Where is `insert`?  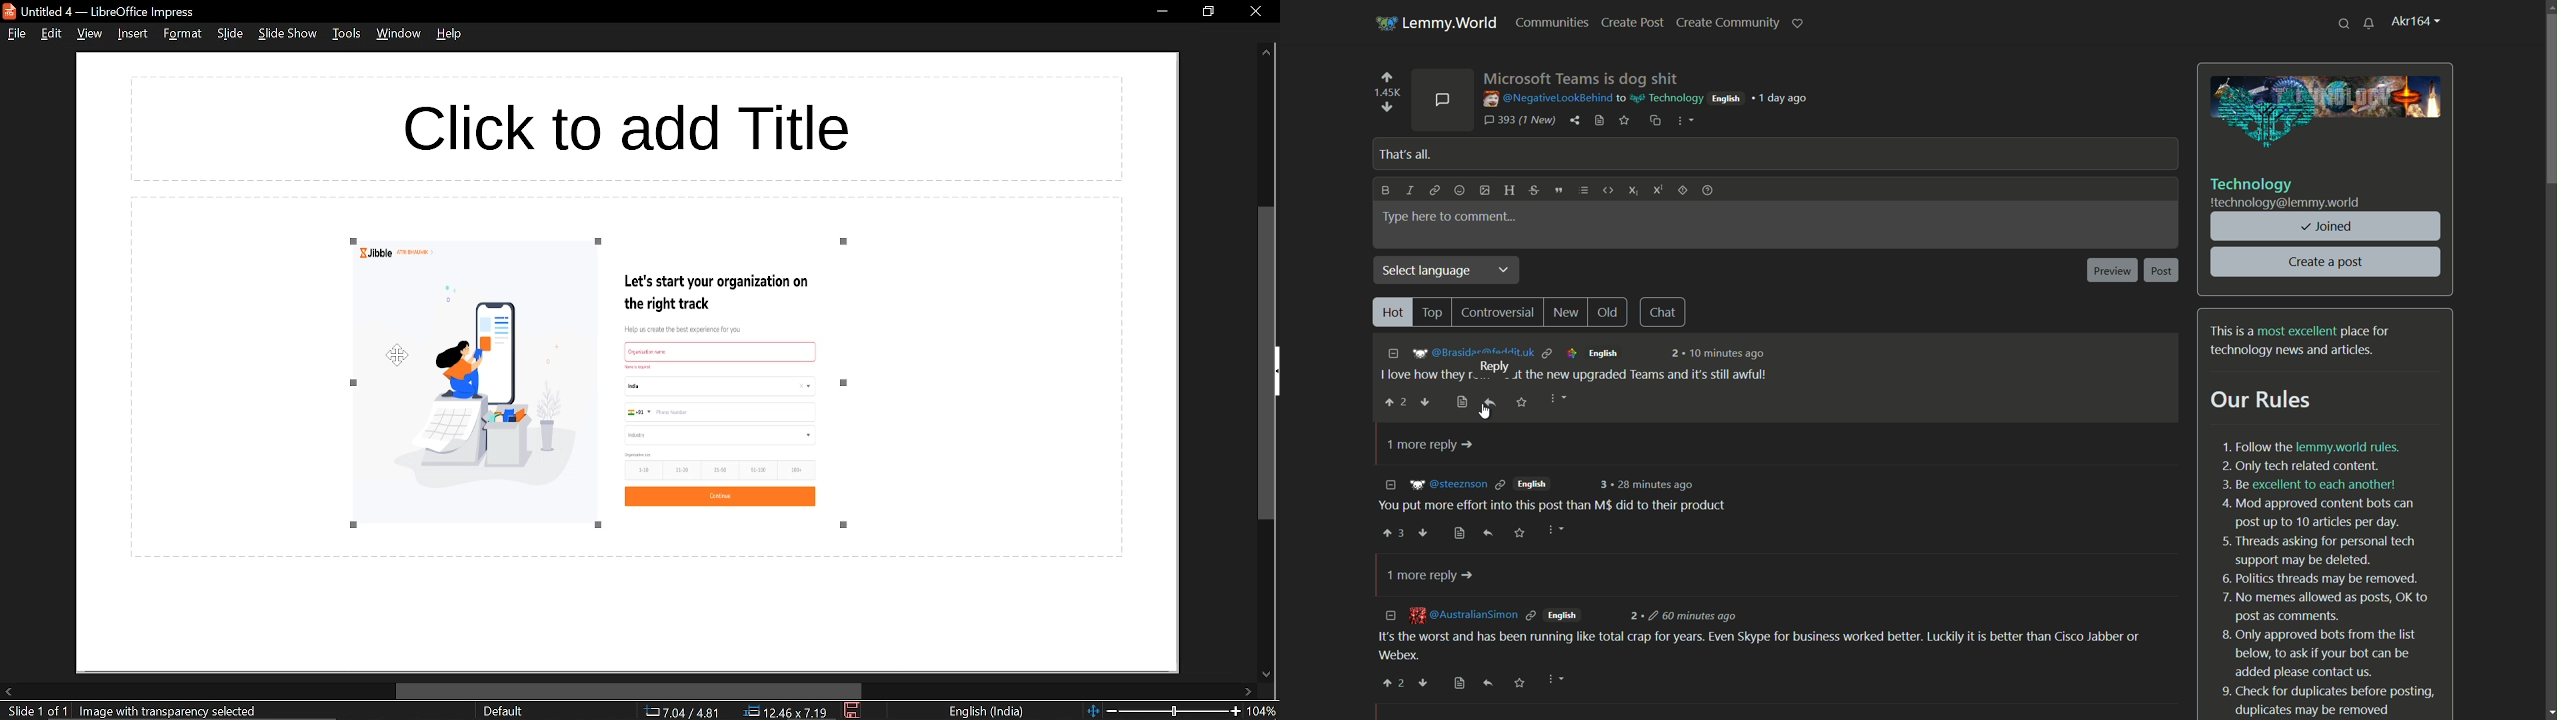
insert is located at coordinates (134, 34).